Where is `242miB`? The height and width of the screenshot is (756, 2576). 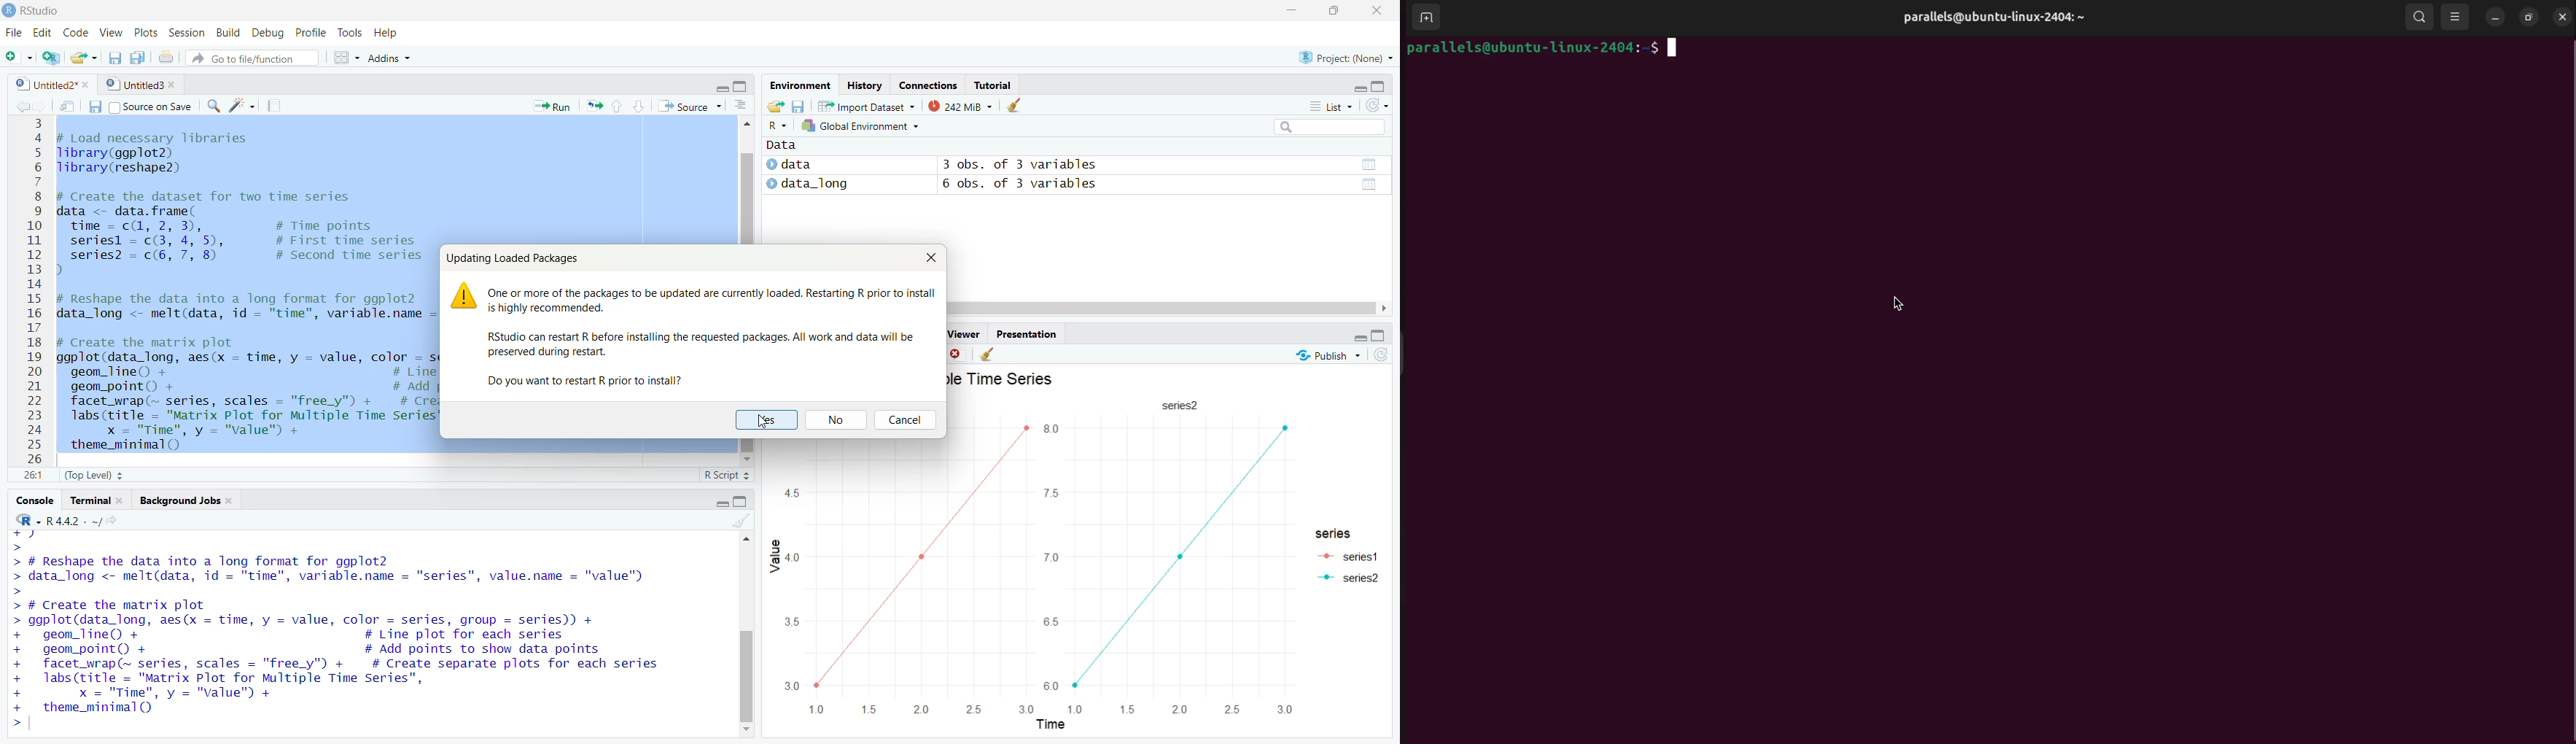
242miB is located at coordinates (960, 105).